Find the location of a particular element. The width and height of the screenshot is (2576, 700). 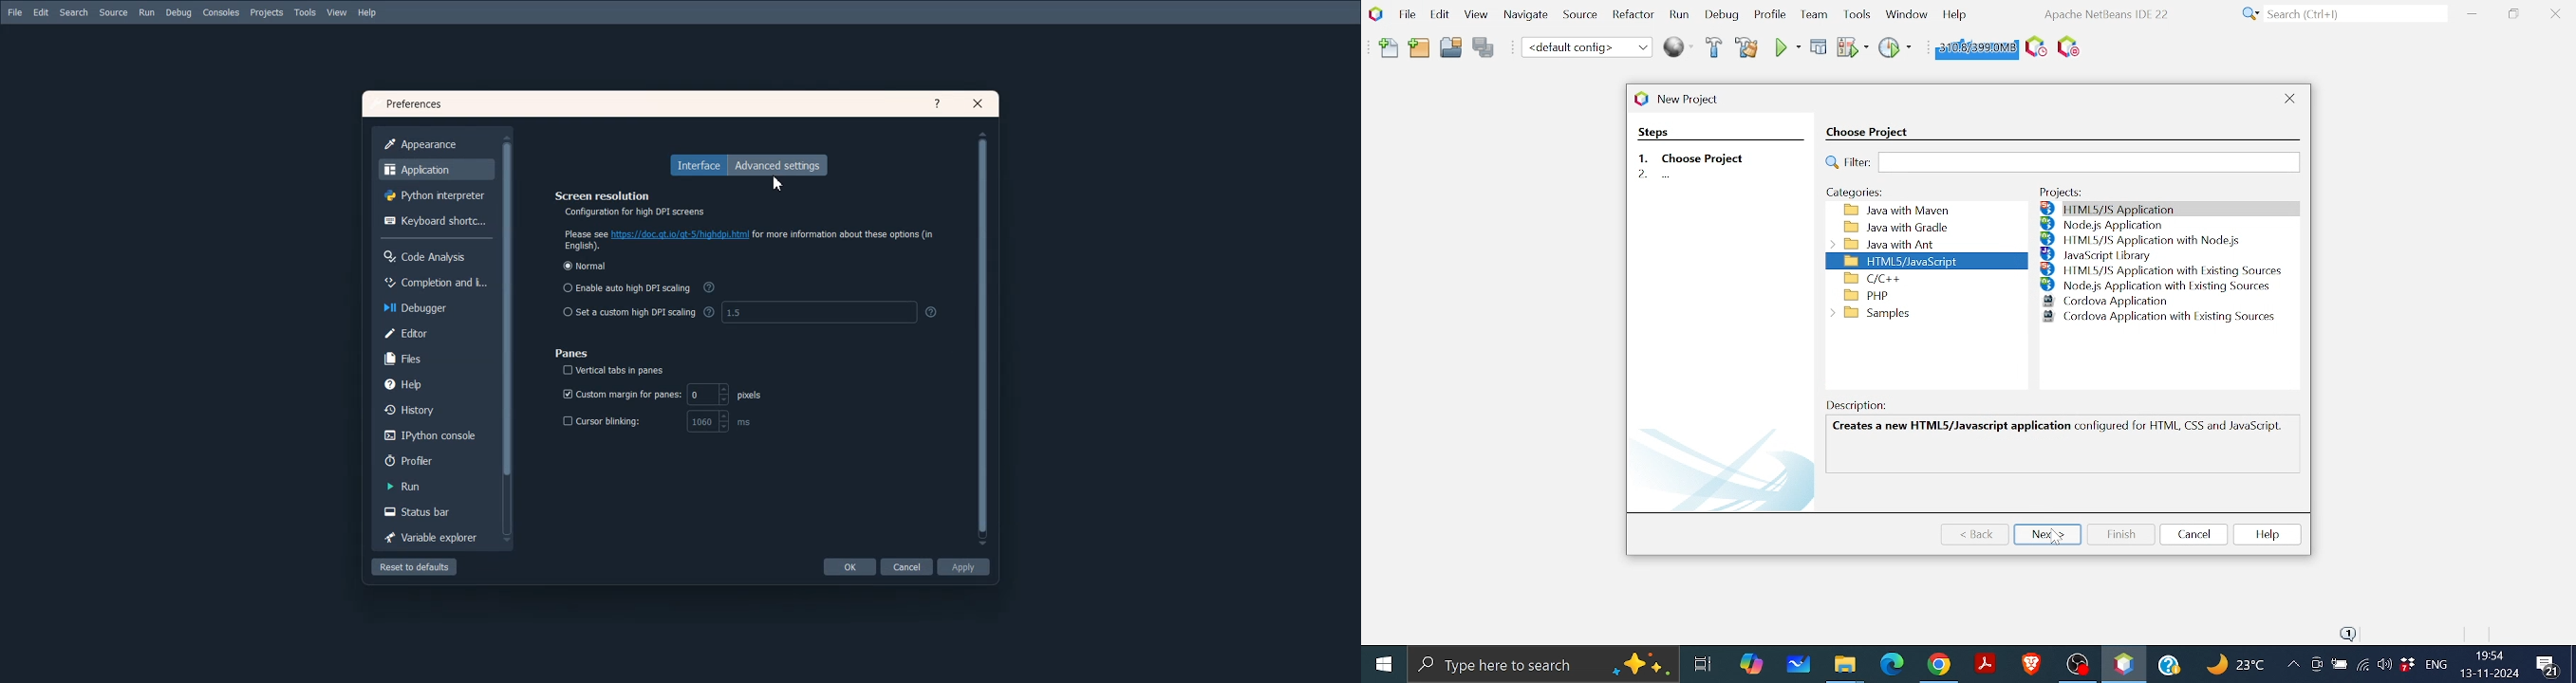

more info is located at coordinates (708, 311).